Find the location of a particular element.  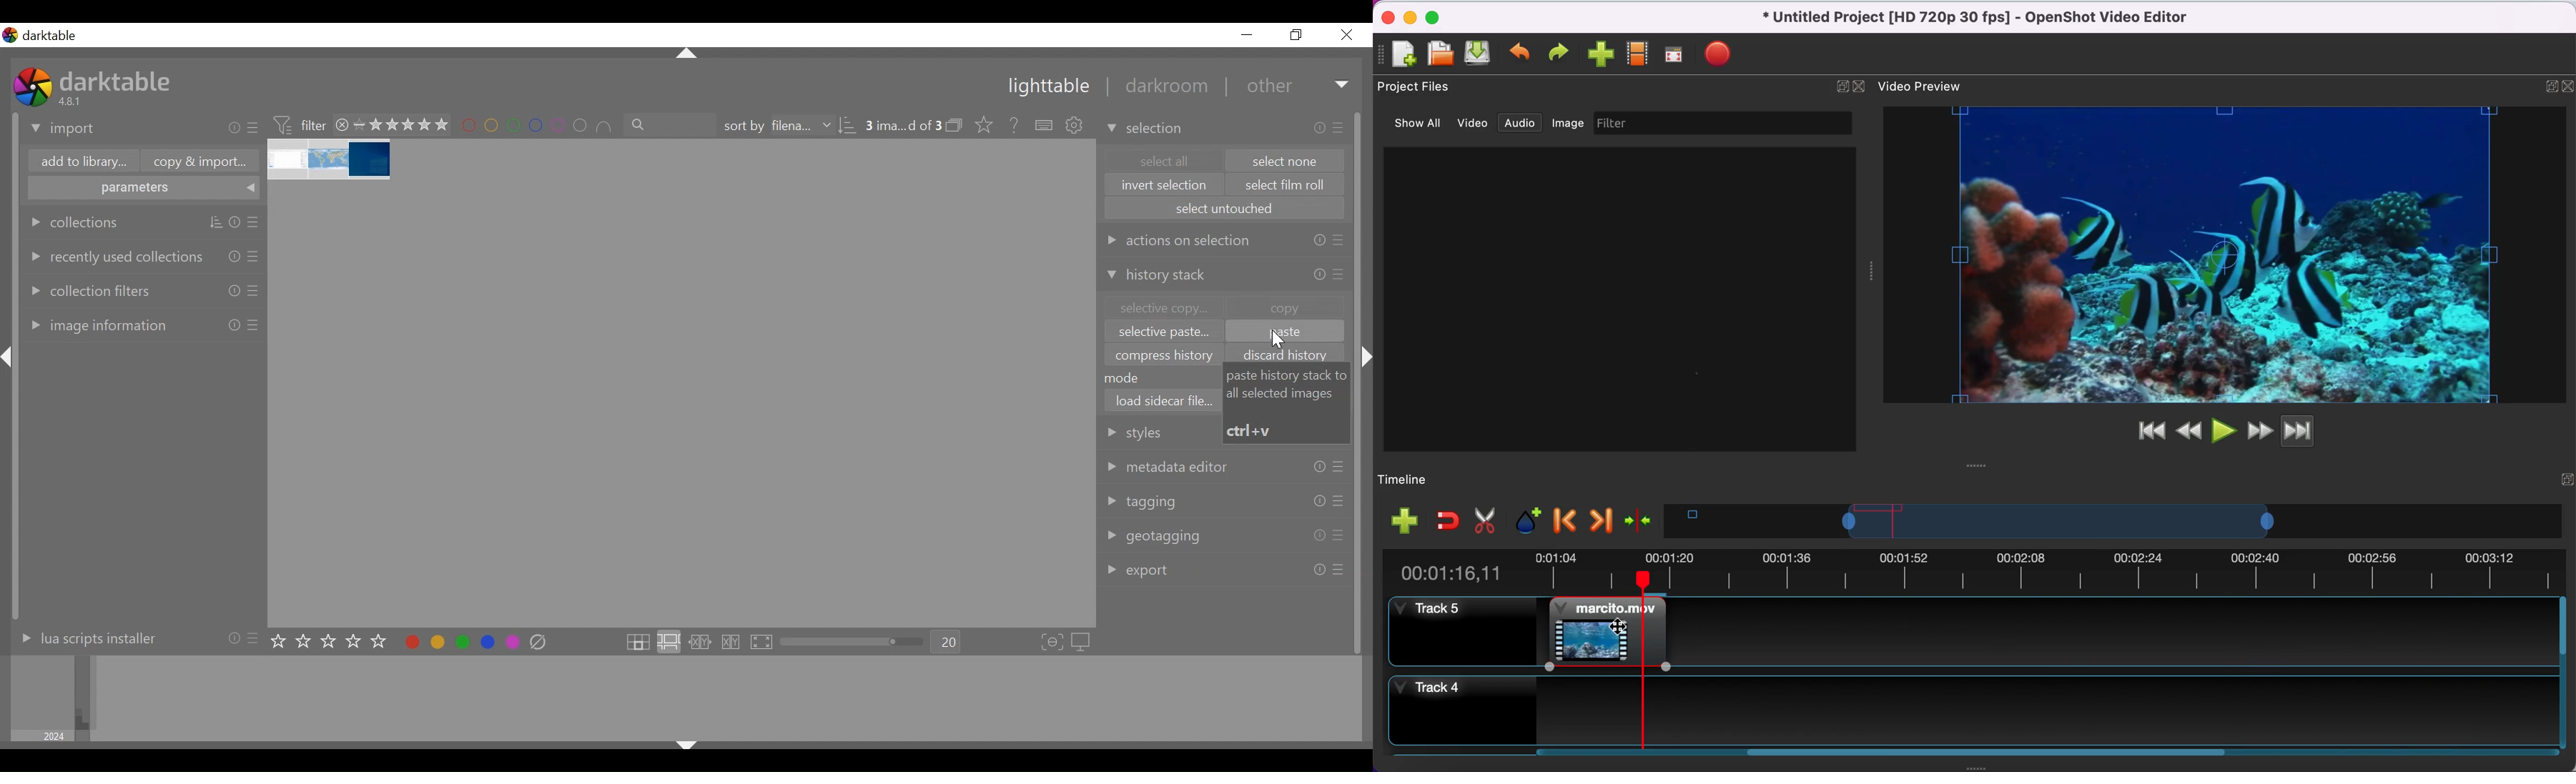

click to enter culling layout dynamic mode is located at coordinates (733, 643).